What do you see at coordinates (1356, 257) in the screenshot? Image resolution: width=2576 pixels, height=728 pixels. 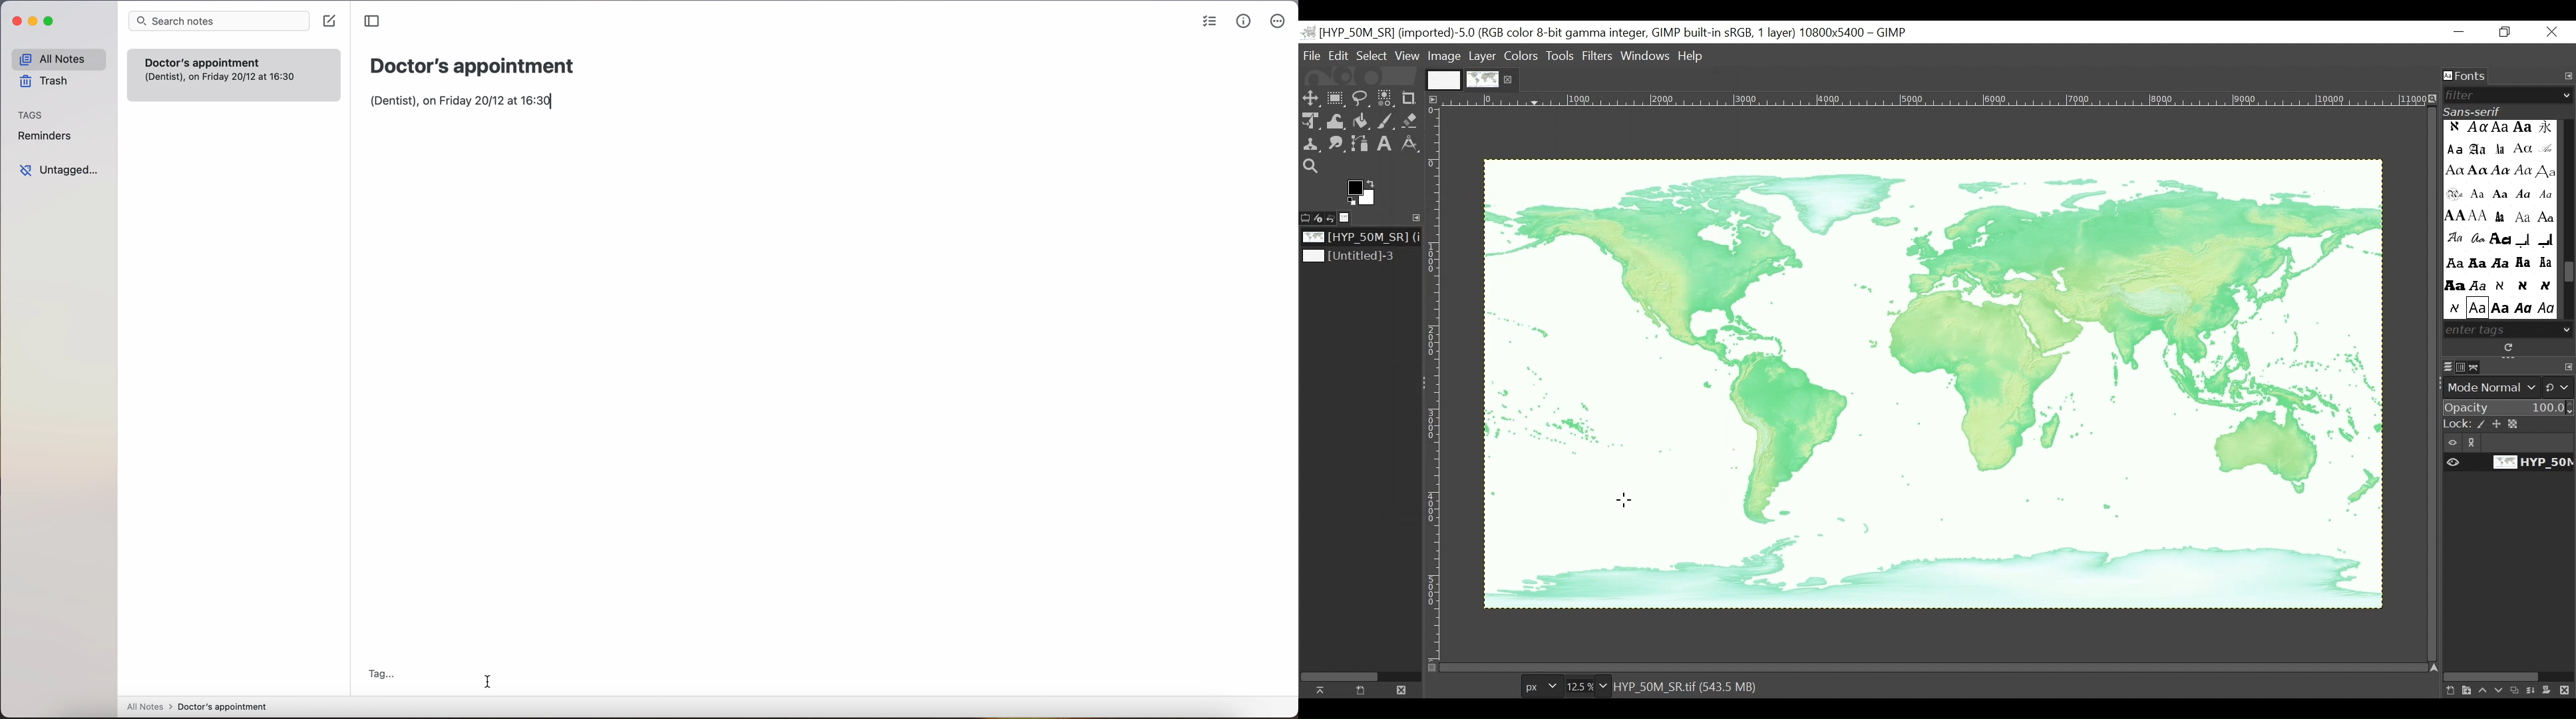 I see `Image` at bounding box center [1356, 257].